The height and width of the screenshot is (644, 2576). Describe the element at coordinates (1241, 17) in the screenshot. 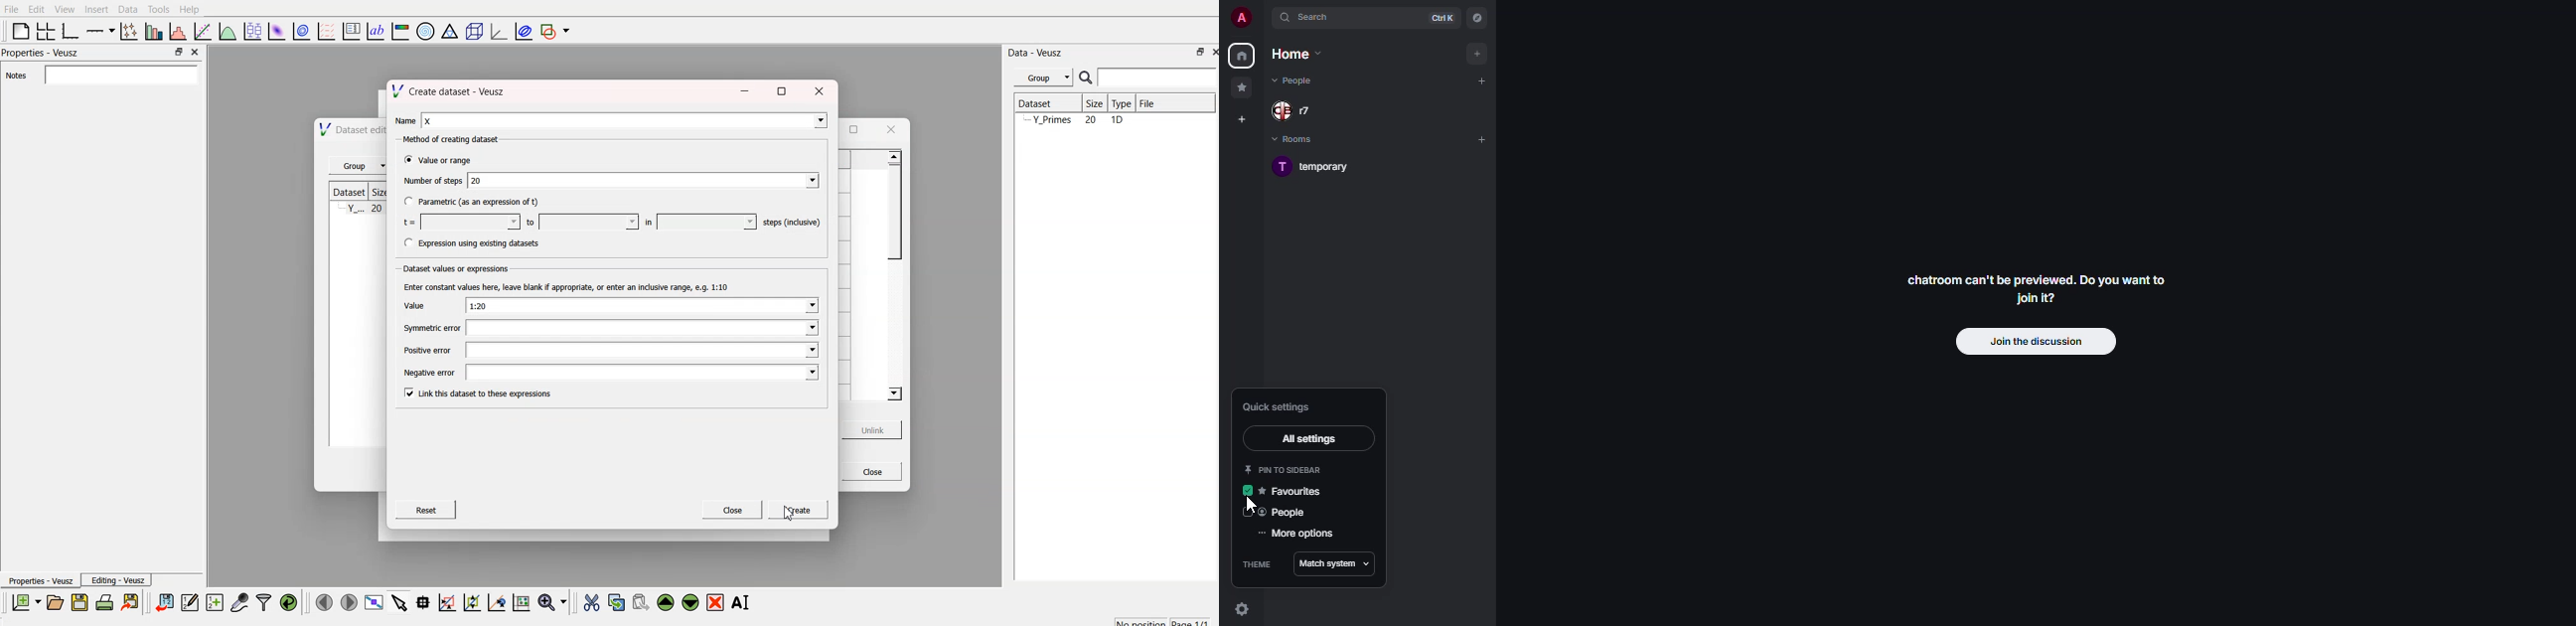

I see `profile` at that location.